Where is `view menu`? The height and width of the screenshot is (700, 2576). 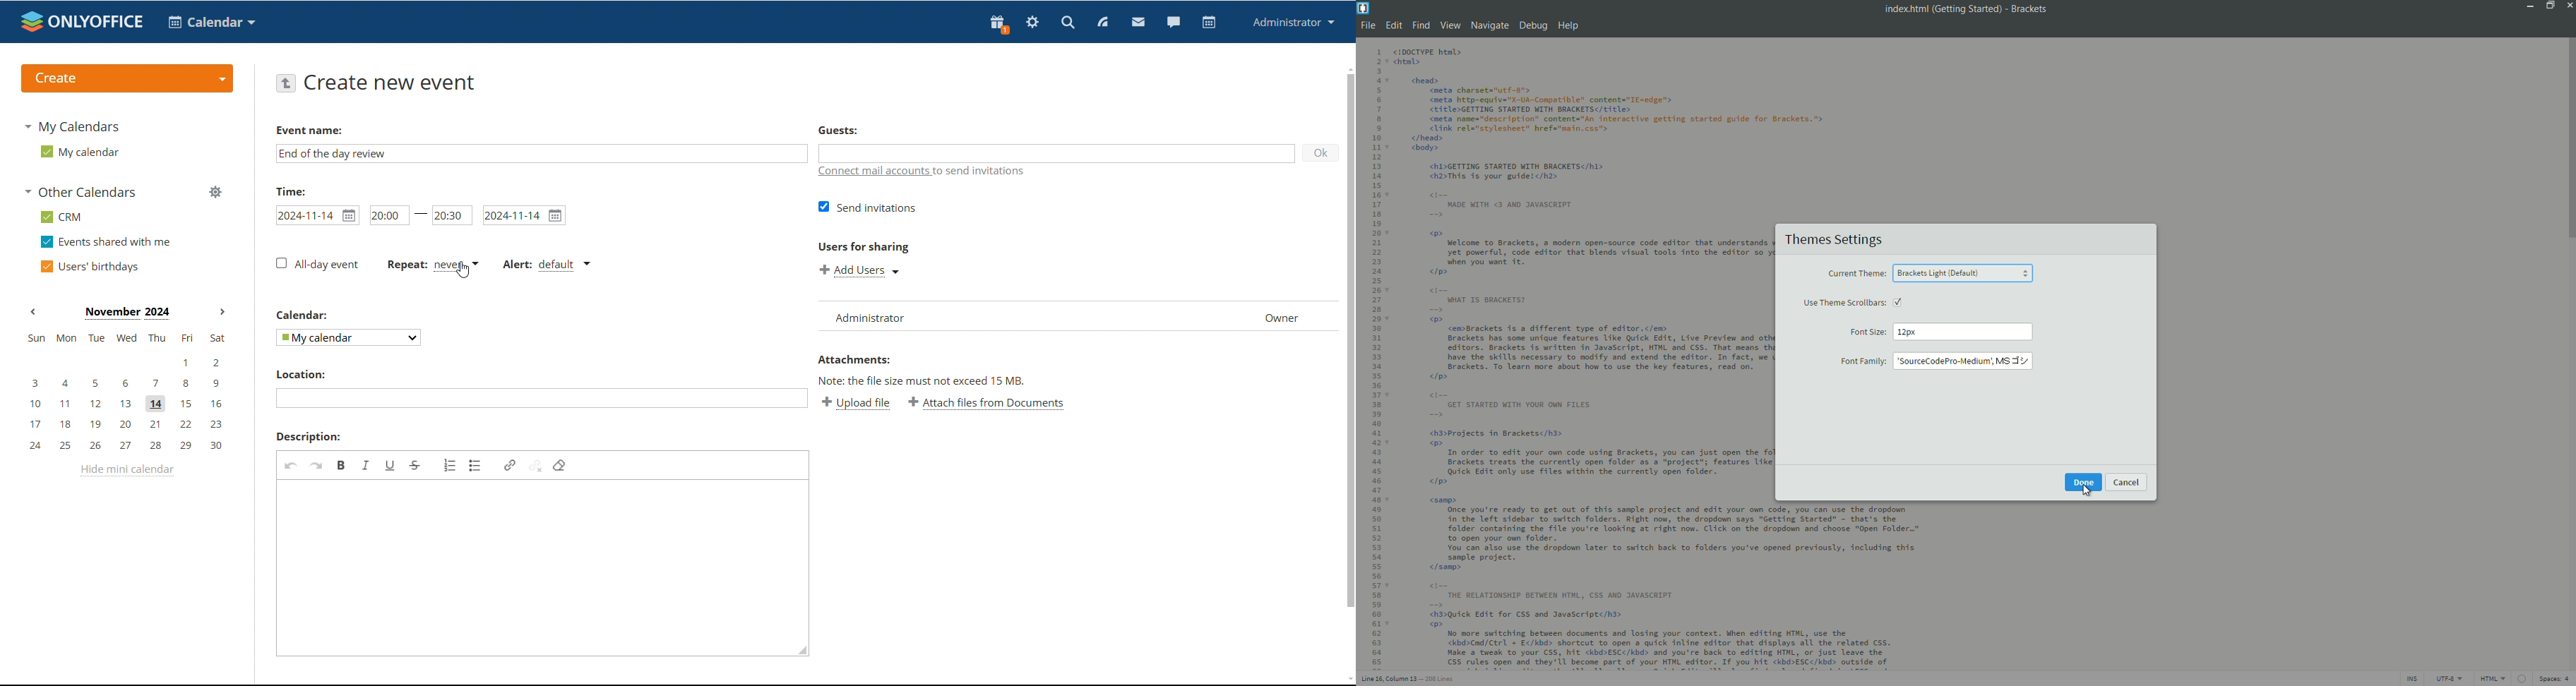
view menu is located at coordinates (1450, 26).